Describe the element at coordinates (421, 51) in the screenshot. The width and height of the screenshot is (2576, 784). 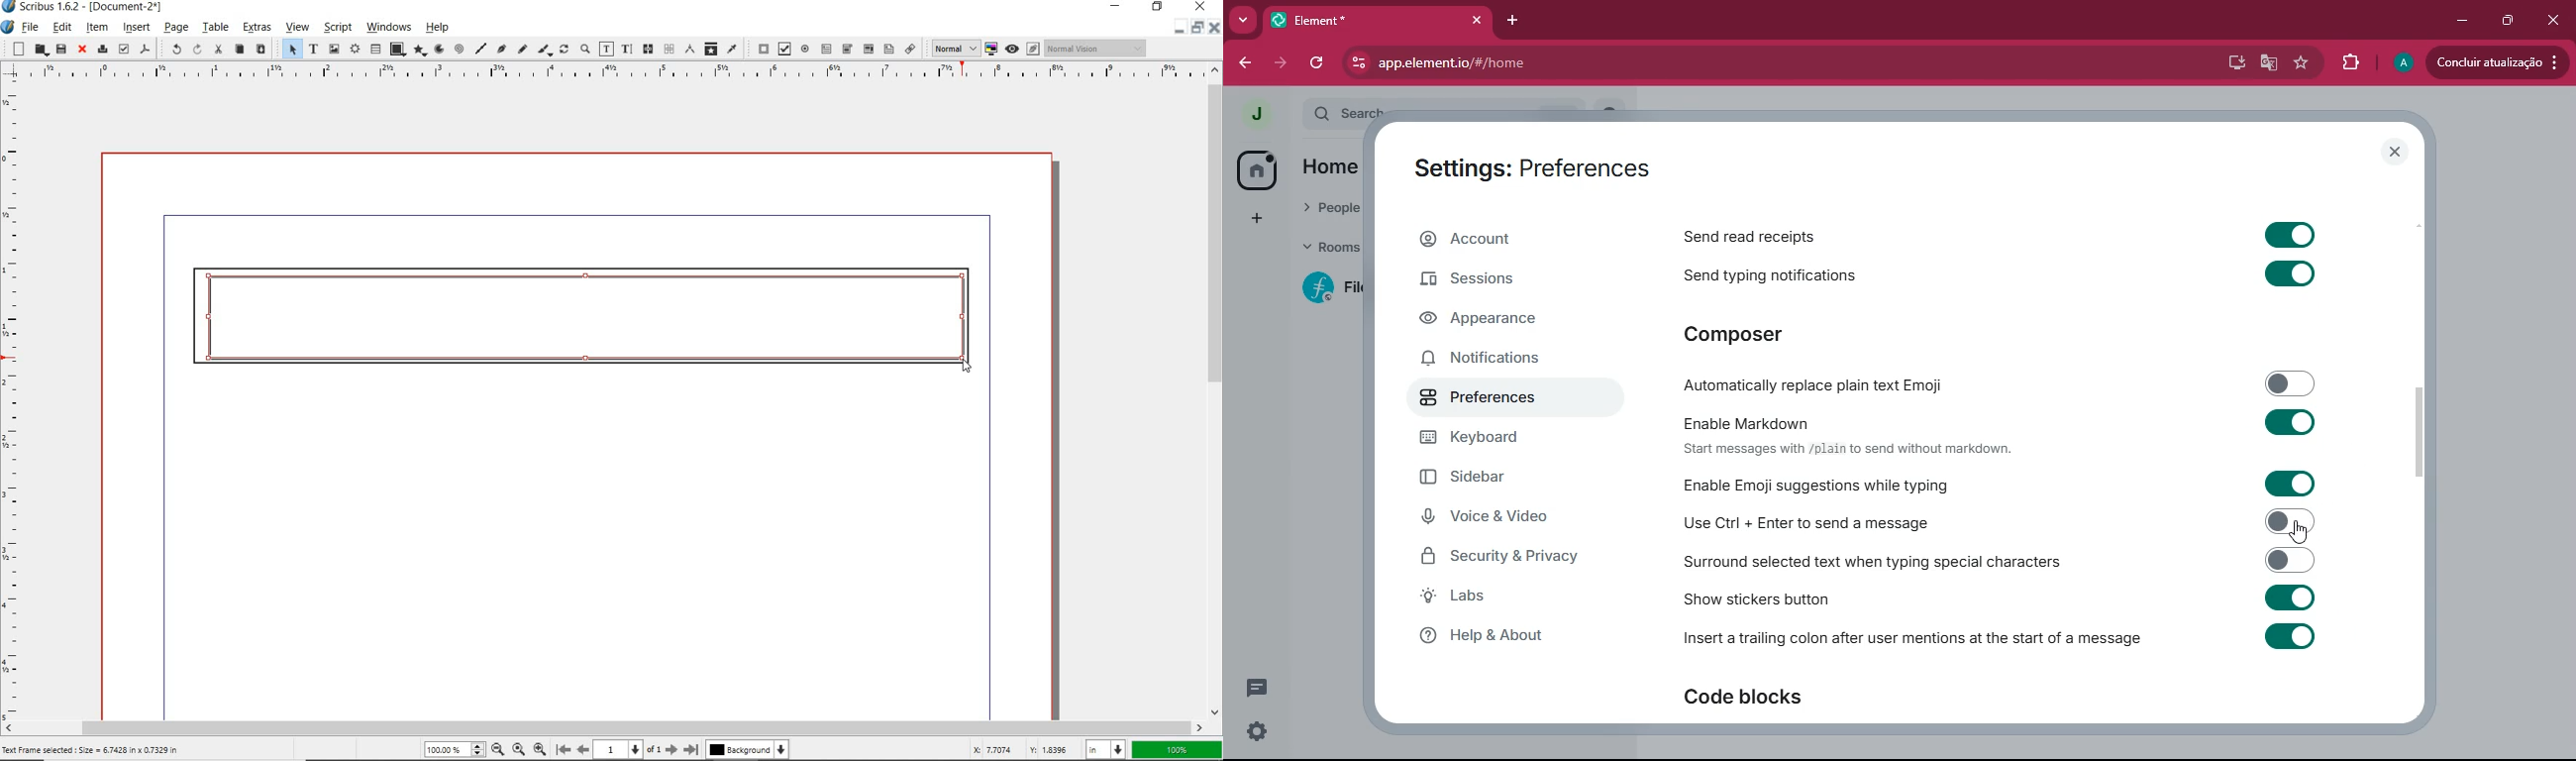
I see `polygon` at that location.